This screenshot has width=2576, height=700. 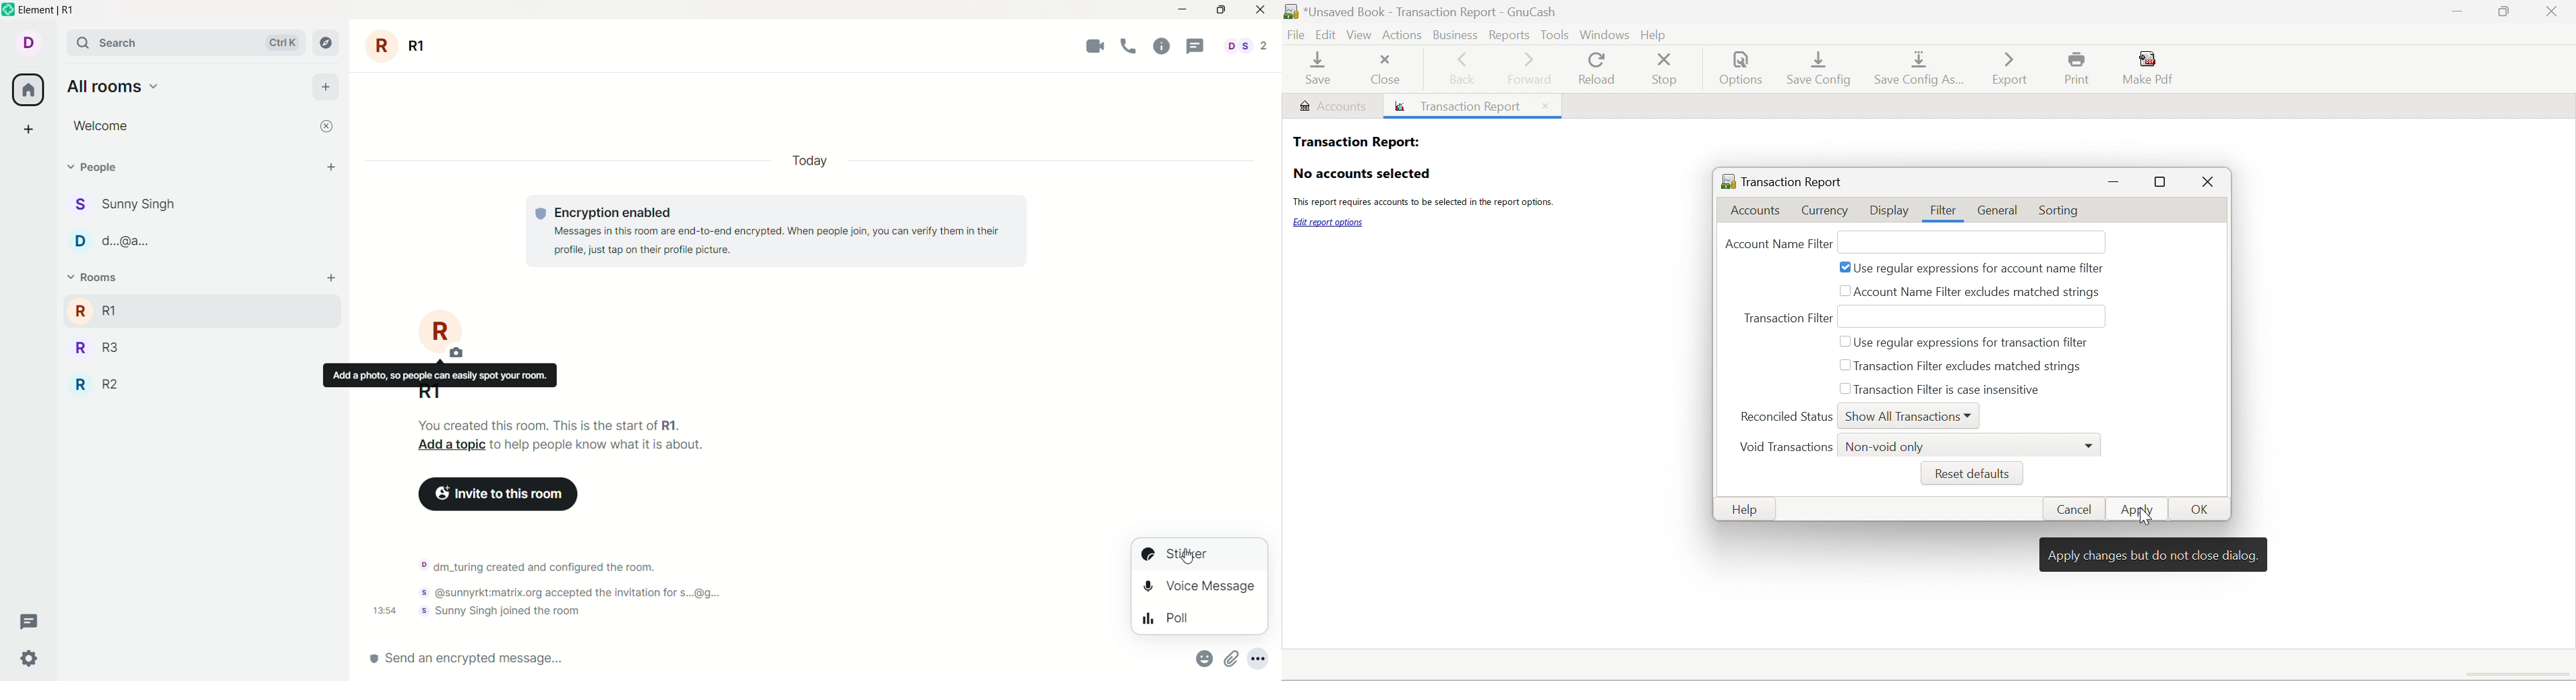 I want to click on Transaction report, so click(x=1462, y=107).